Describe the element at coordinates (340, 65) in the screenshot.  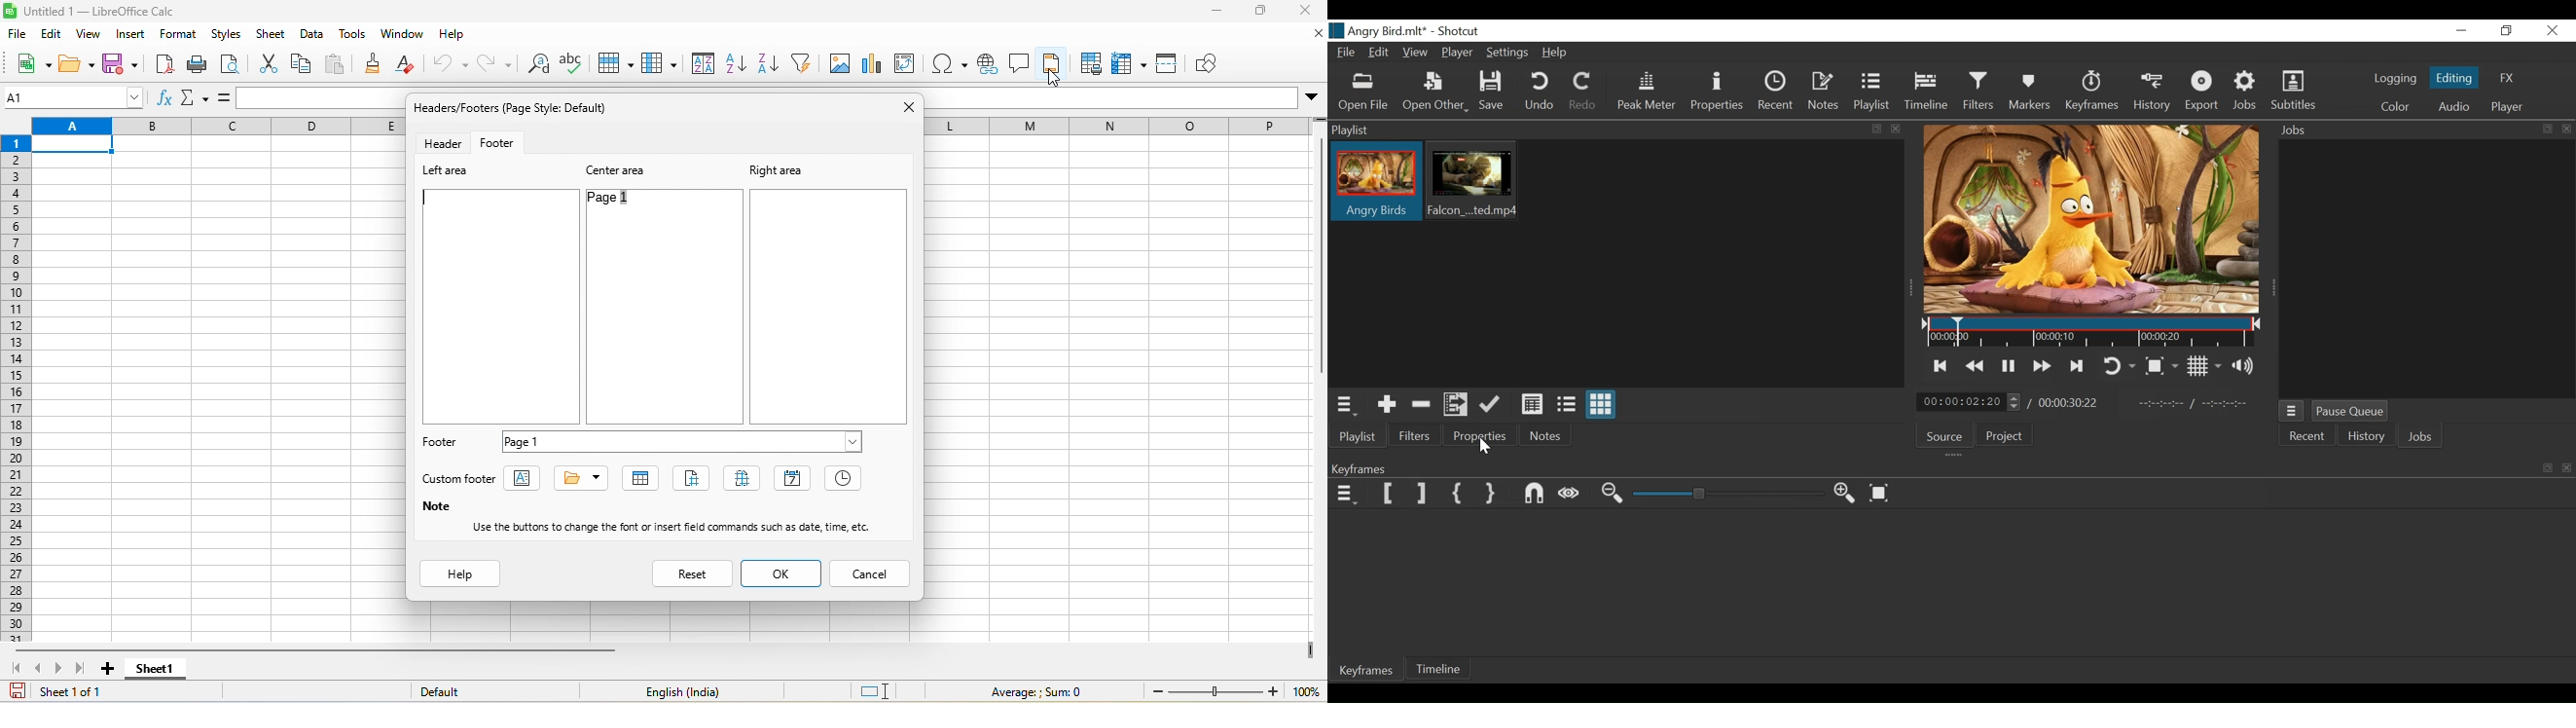
I see `paste` at that location.